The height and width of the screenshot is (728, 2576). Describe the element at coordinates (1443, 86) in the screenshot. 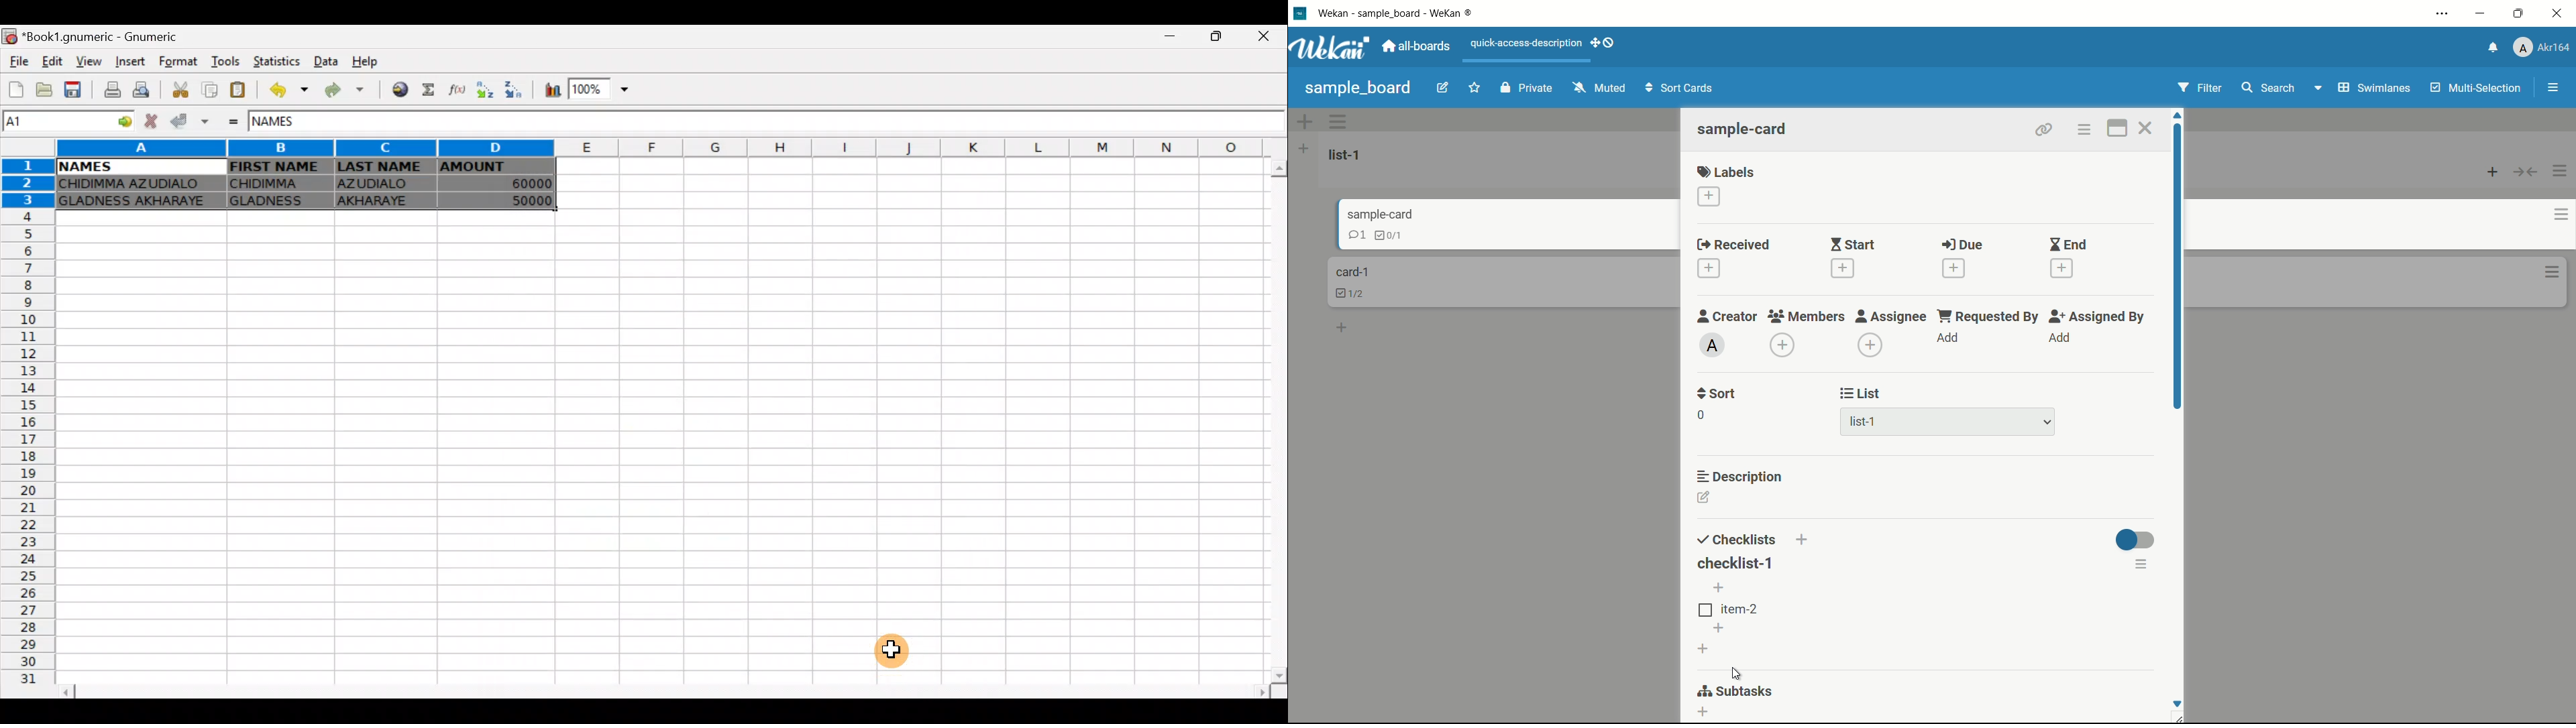

I see `edit board` at that location.